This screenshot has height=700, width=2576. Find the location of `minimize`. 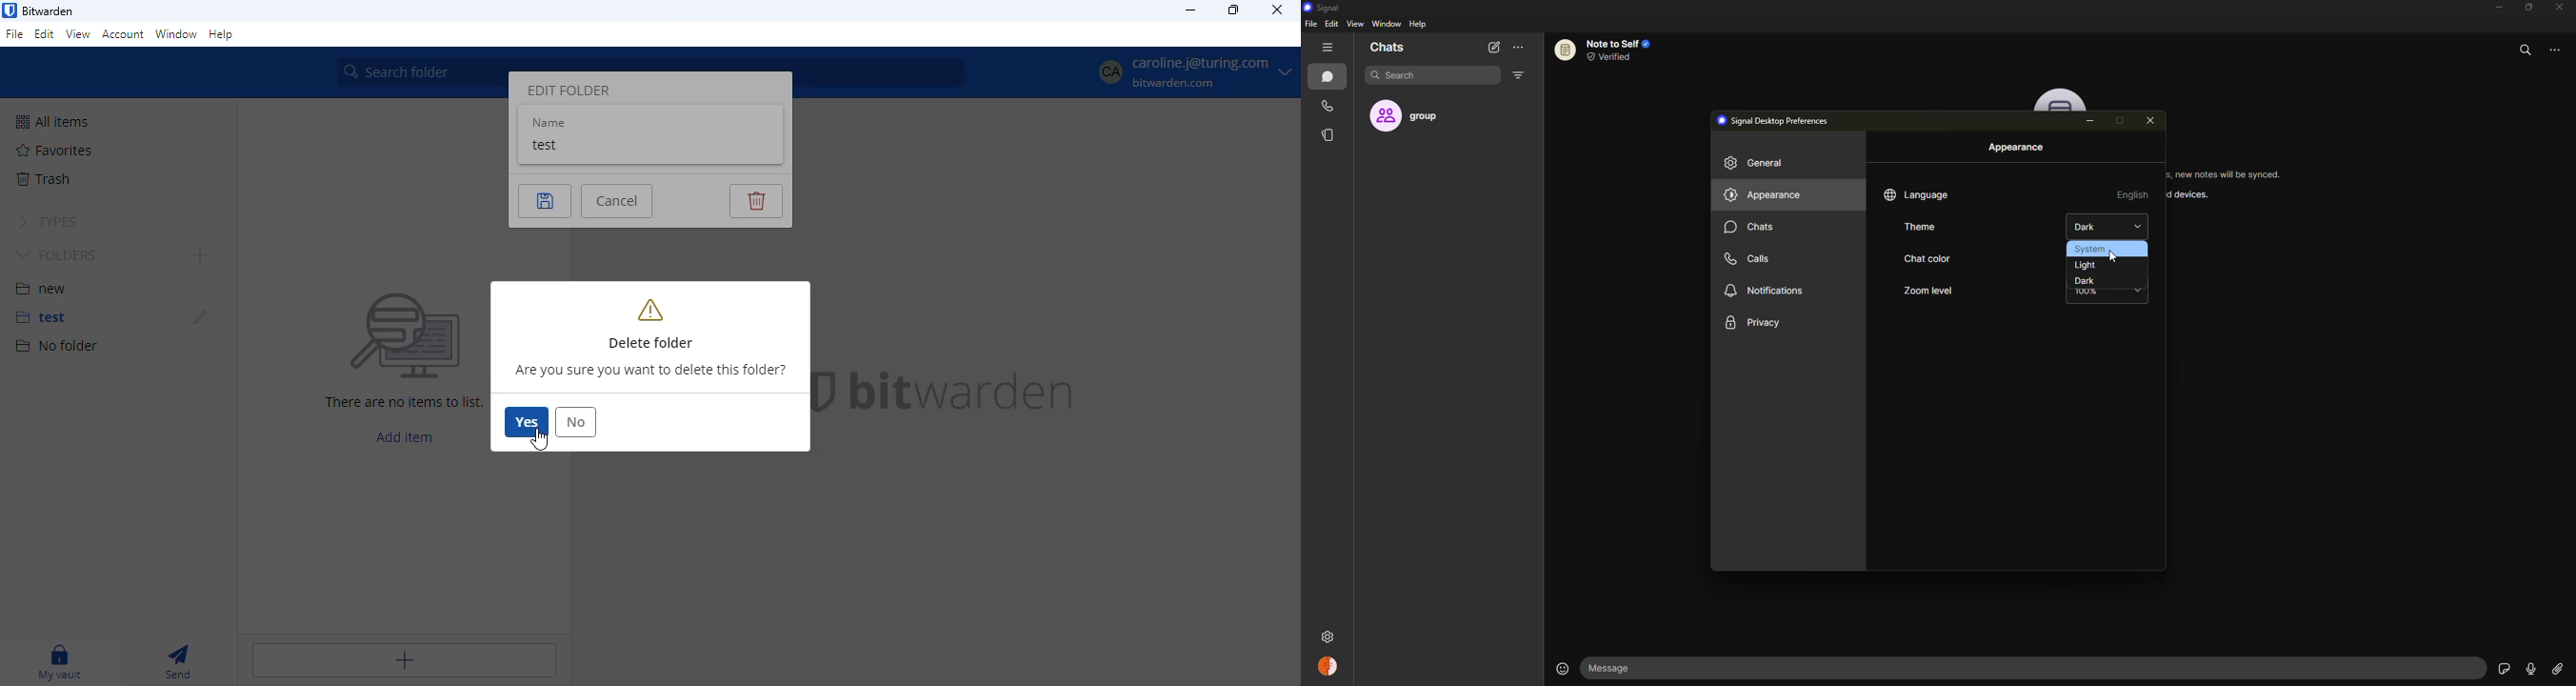

minimize is located at coordinates (1190, 10).